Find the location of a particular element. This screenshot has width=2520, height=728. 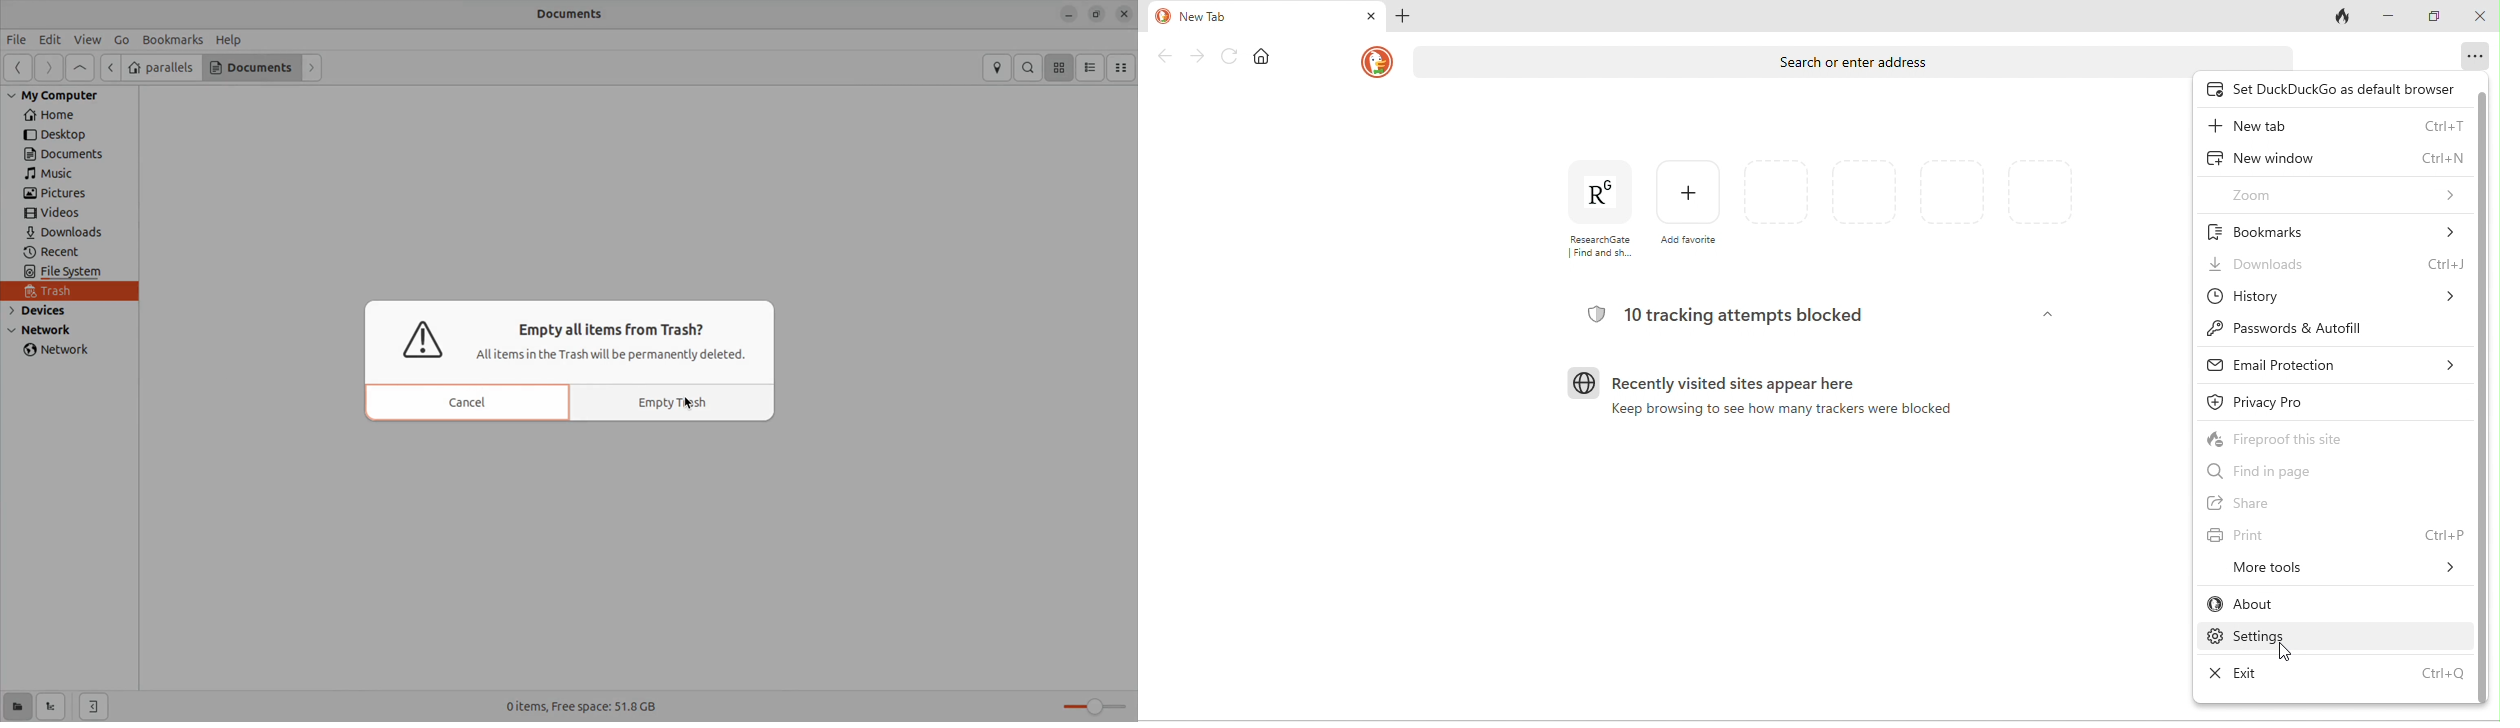

Documents is located at coordinates (572, 14).